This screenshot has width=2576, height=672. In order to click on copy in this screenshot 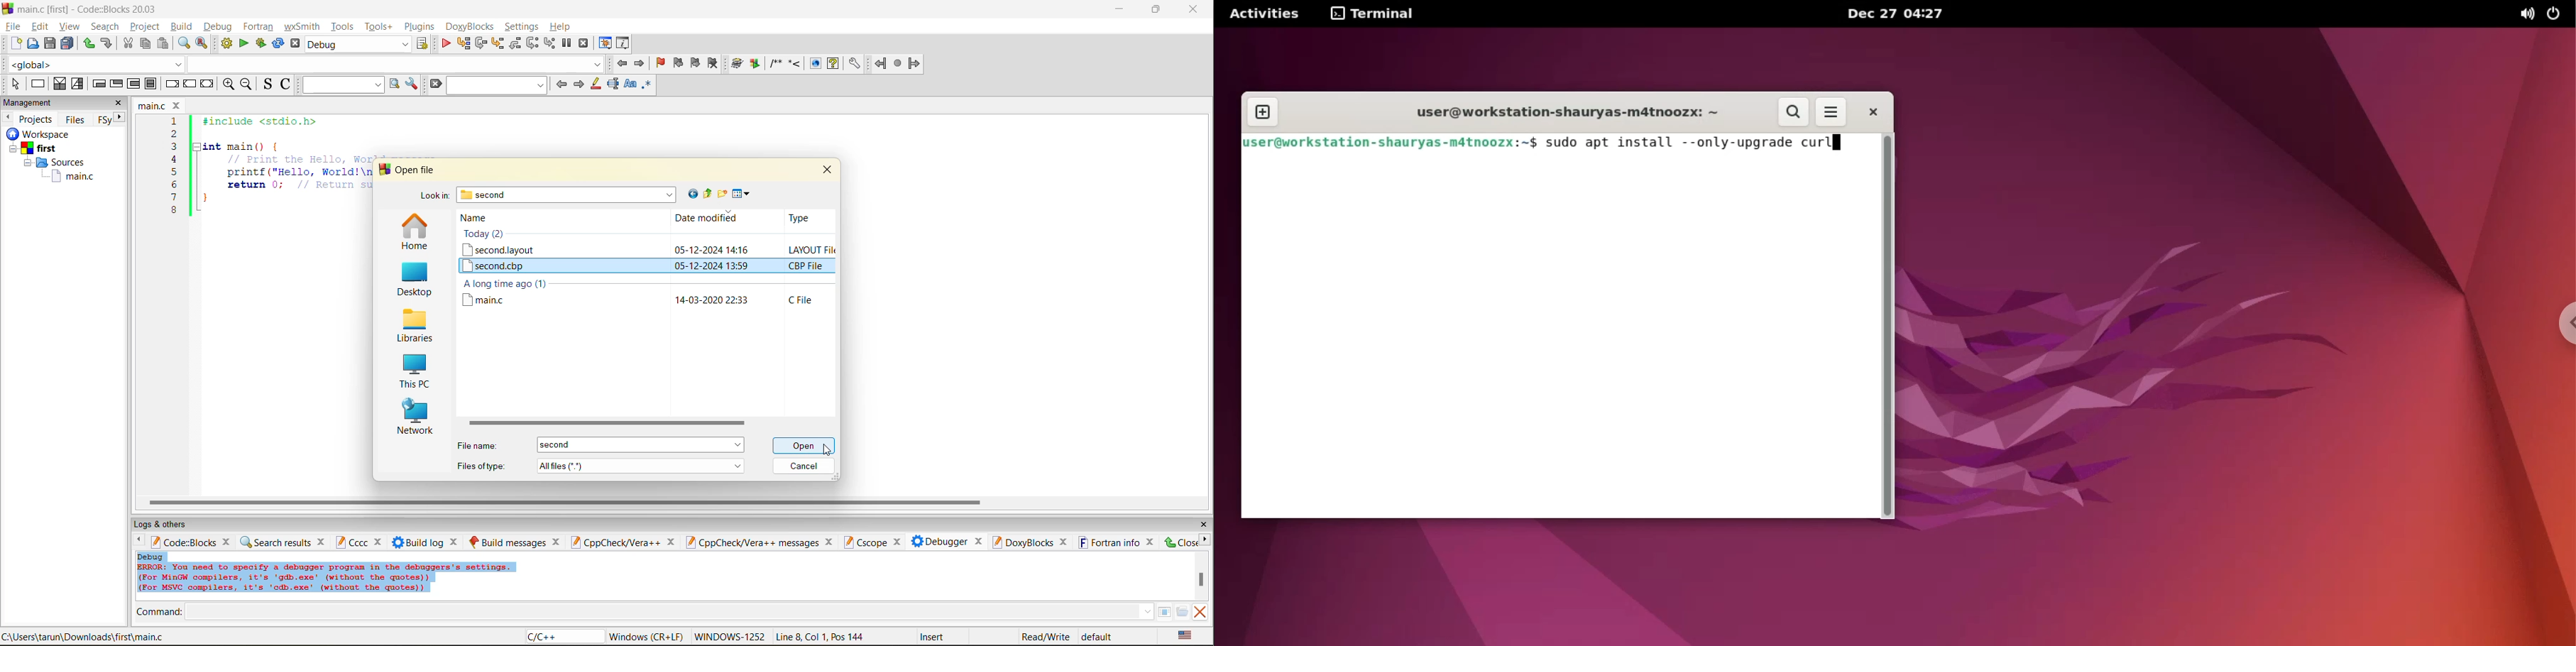, I will do `click(146, 44)`.